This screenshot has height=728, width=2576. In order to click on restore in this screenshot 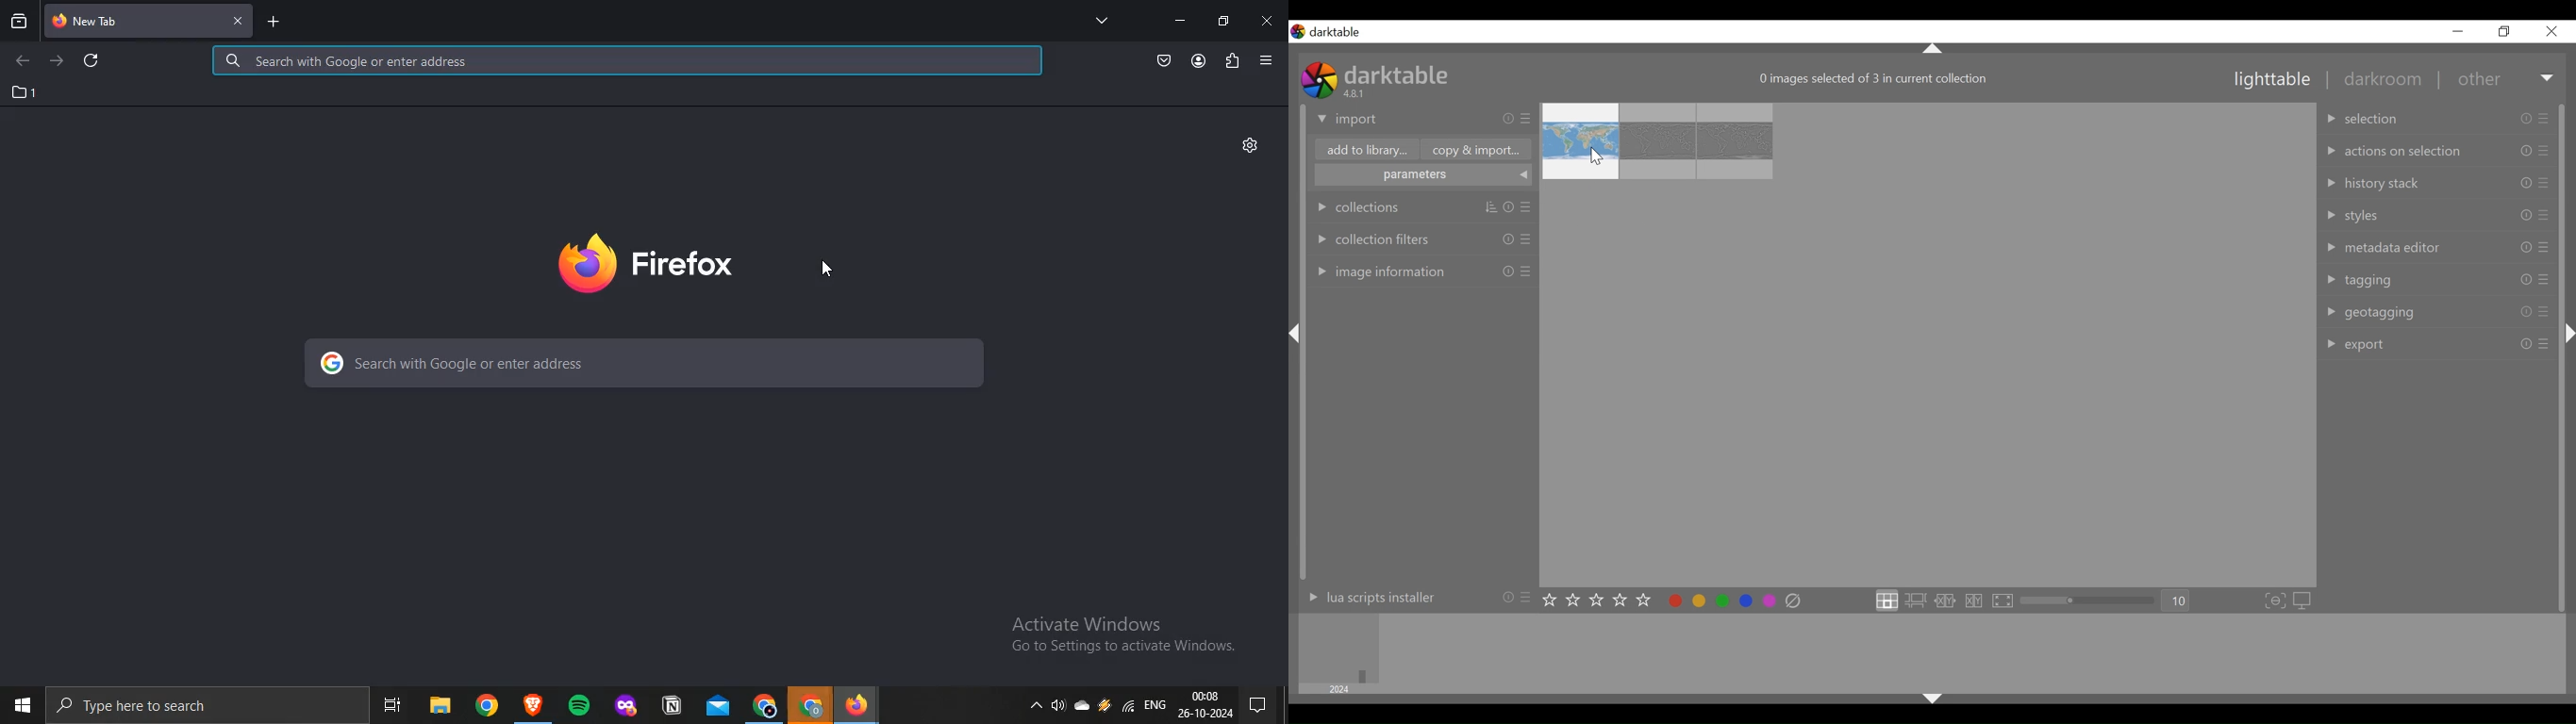, I will do `click(2507, 33)`.